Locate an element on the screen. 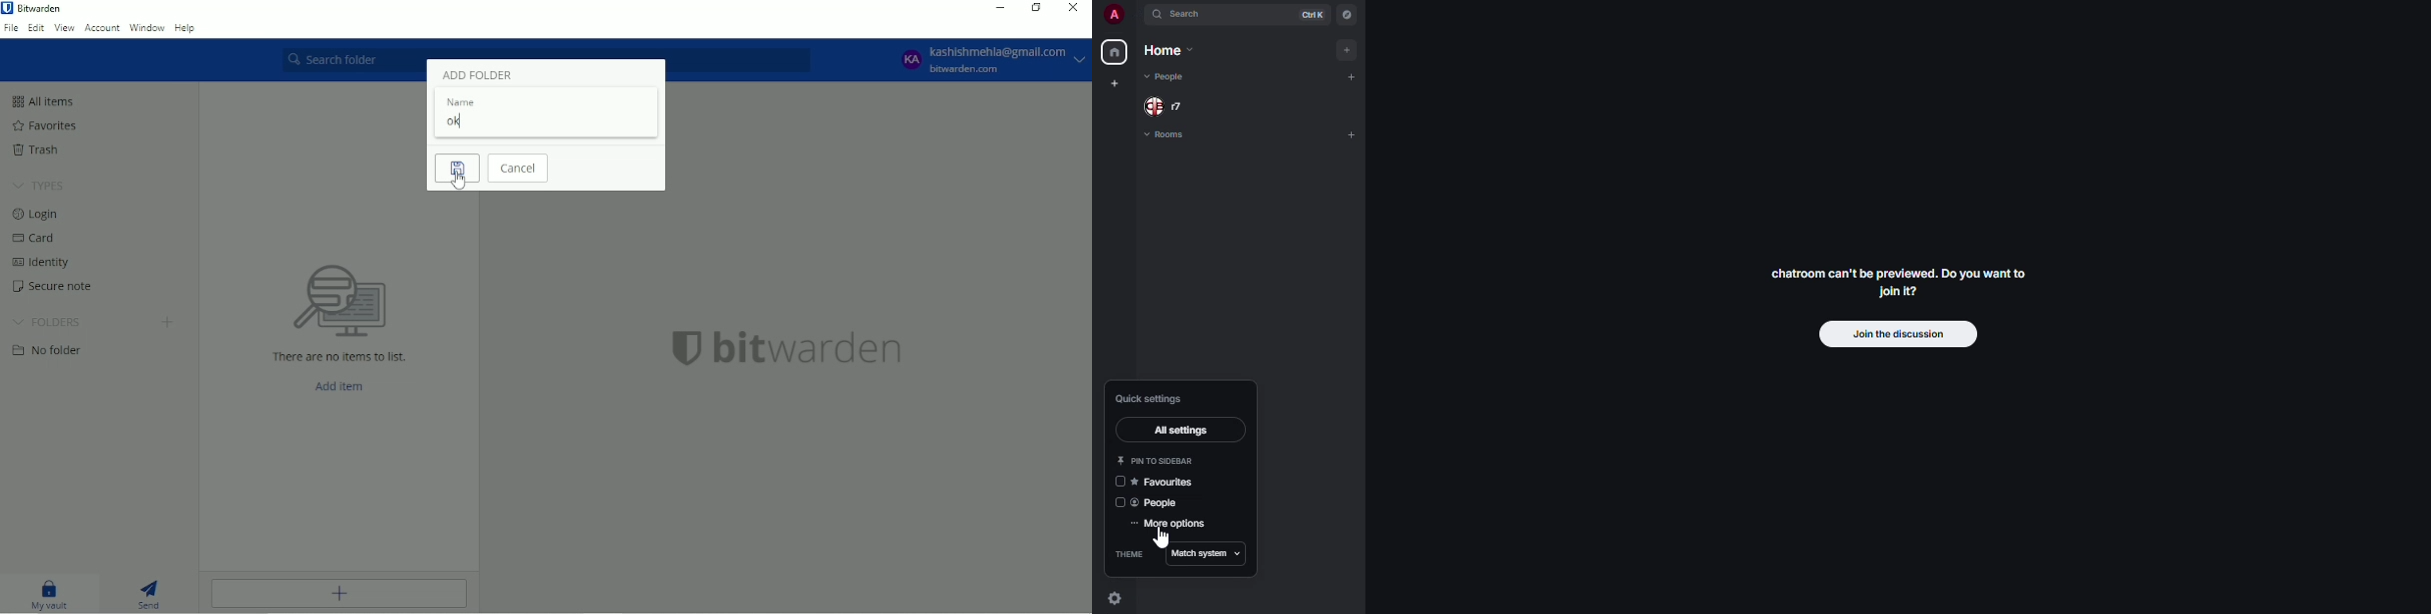  people is located at coordinates (1171, 77).